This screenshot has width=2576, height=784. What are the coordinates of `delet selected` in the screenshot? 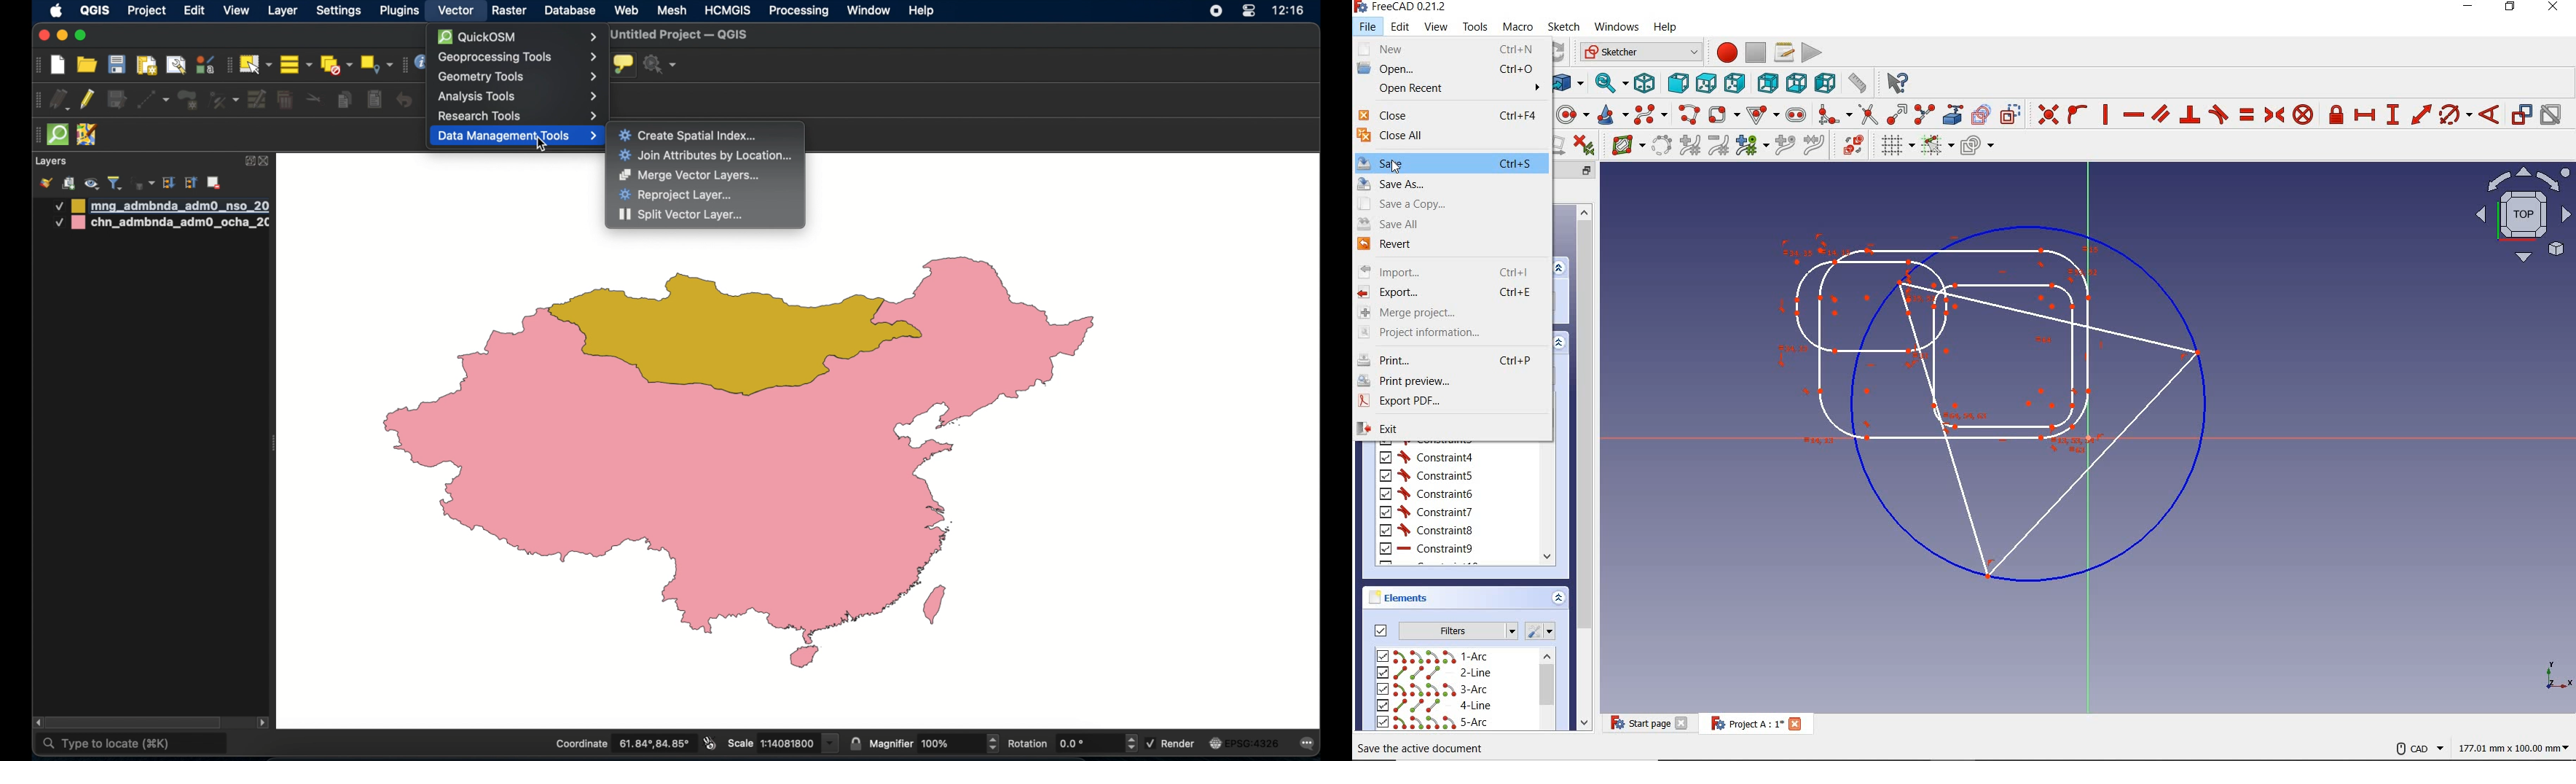 It's located at (284, 100).